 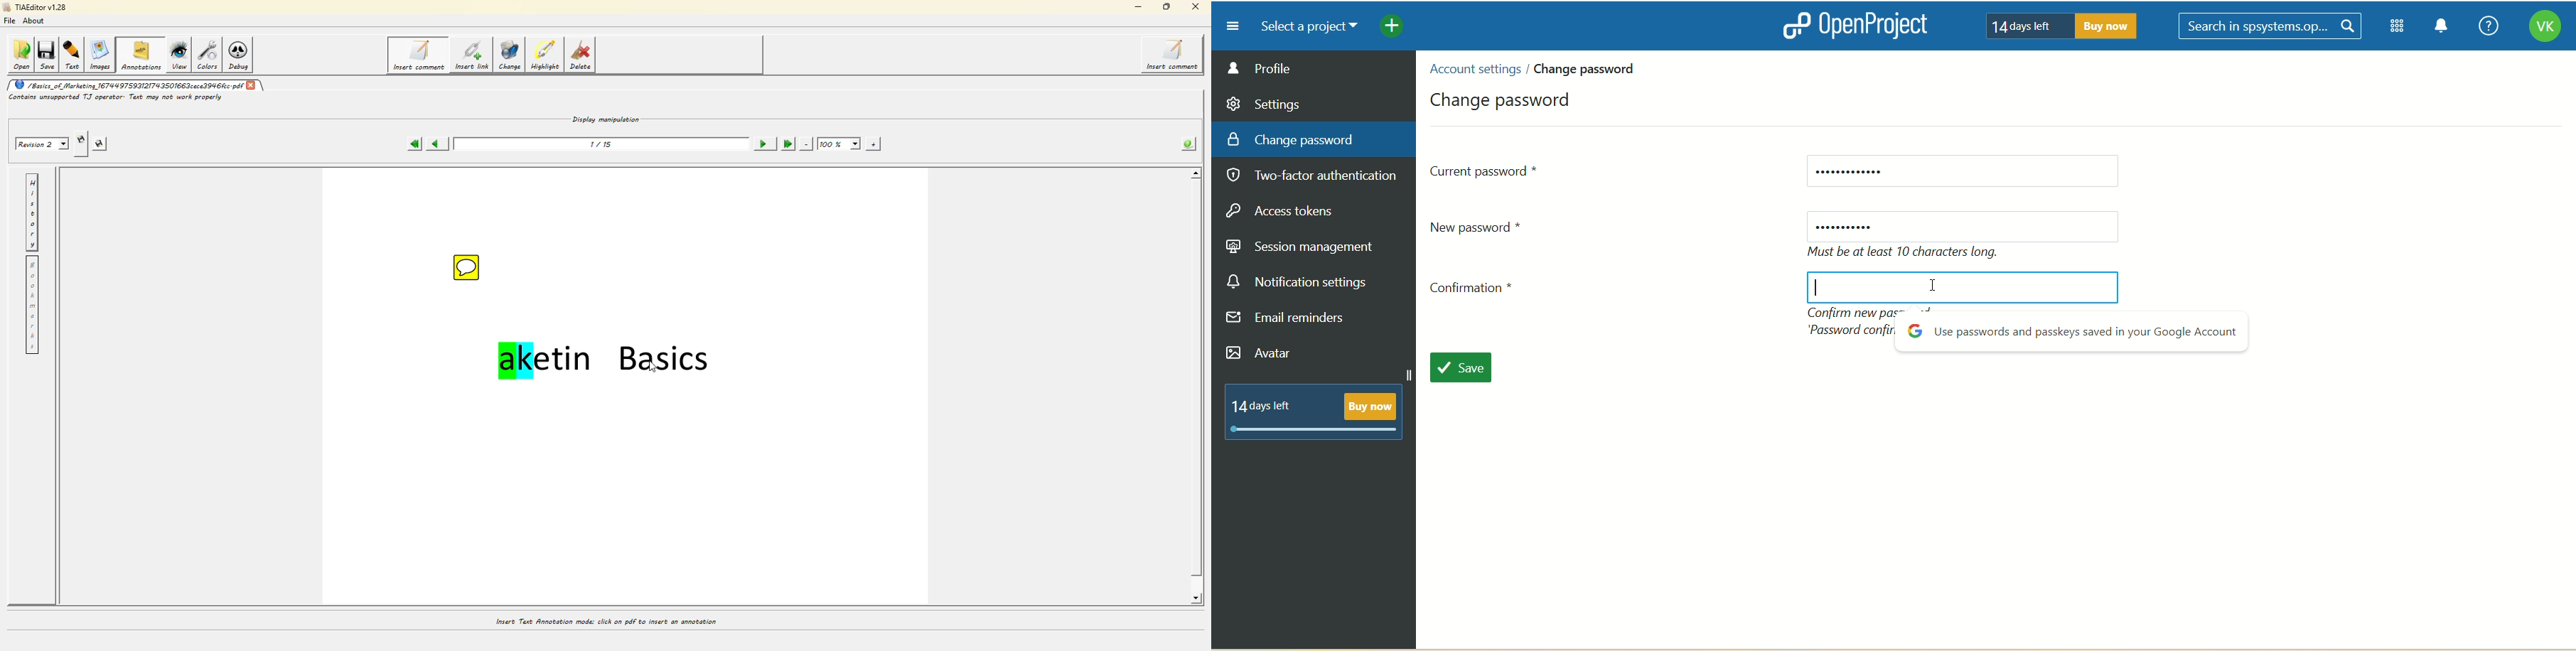 I want to click on account settings, so click(x=1474, y=69).